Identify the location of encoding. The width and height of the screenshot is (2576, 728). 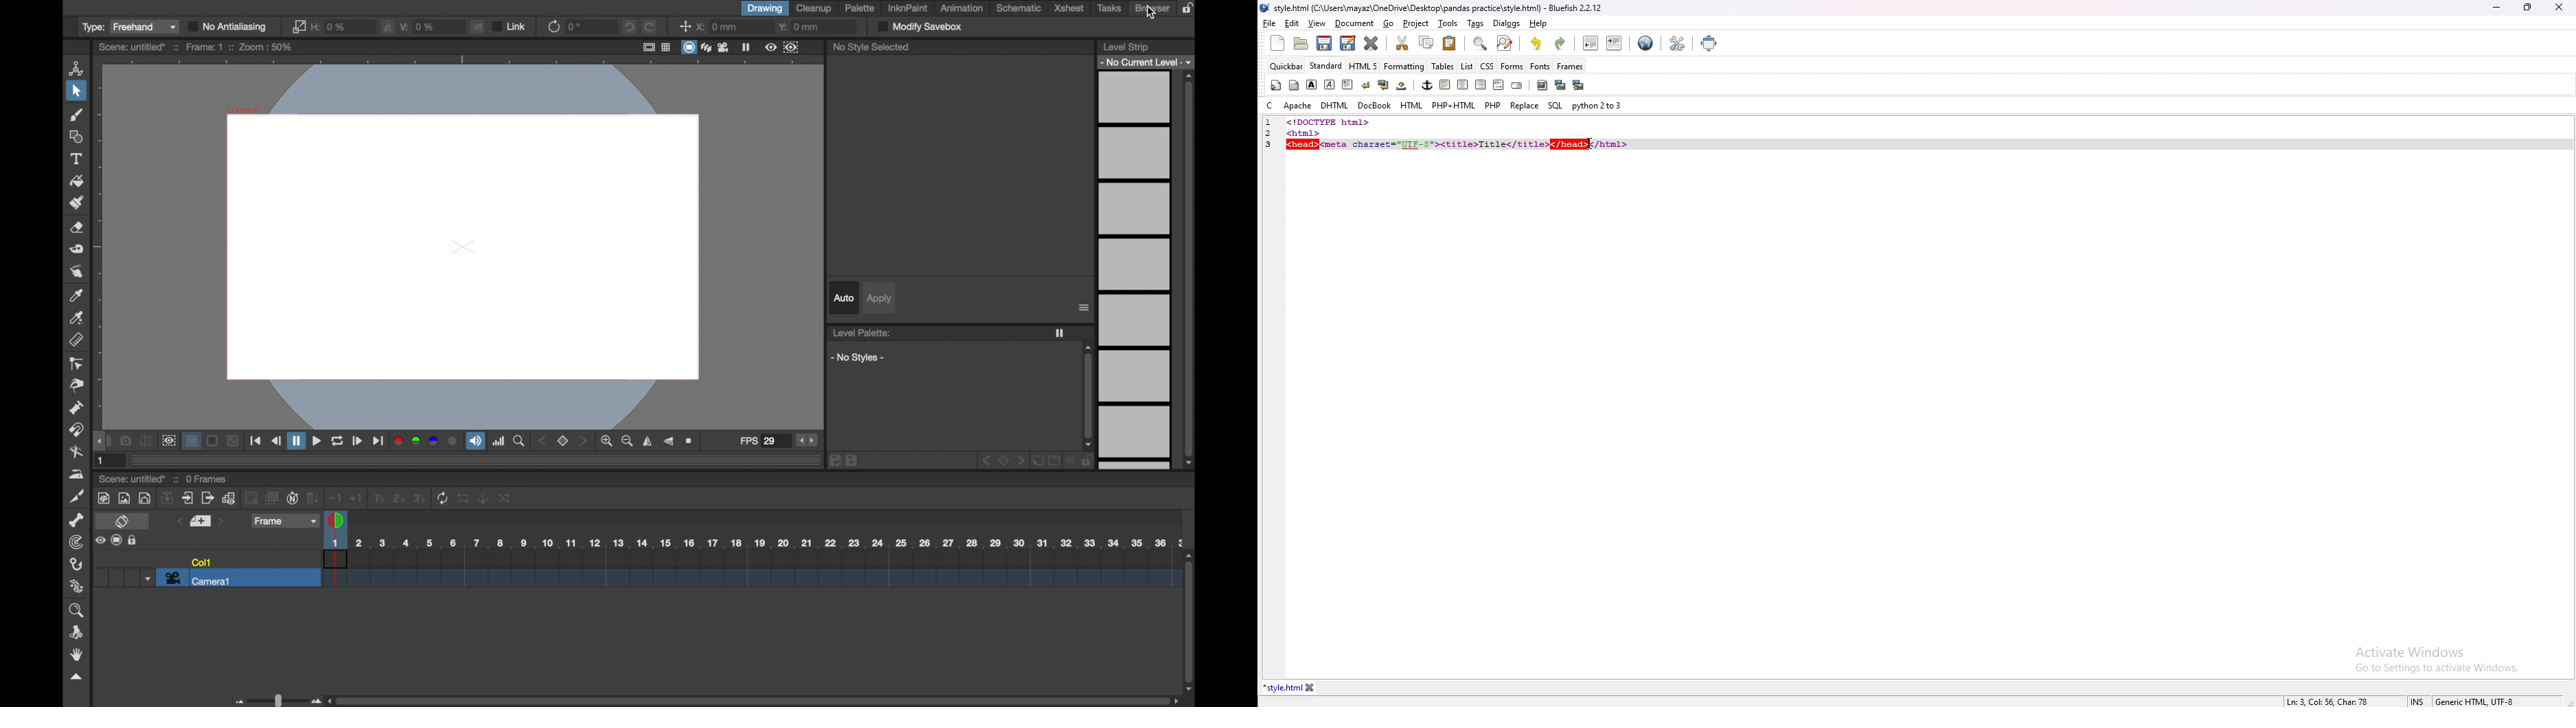
(2474, 700).